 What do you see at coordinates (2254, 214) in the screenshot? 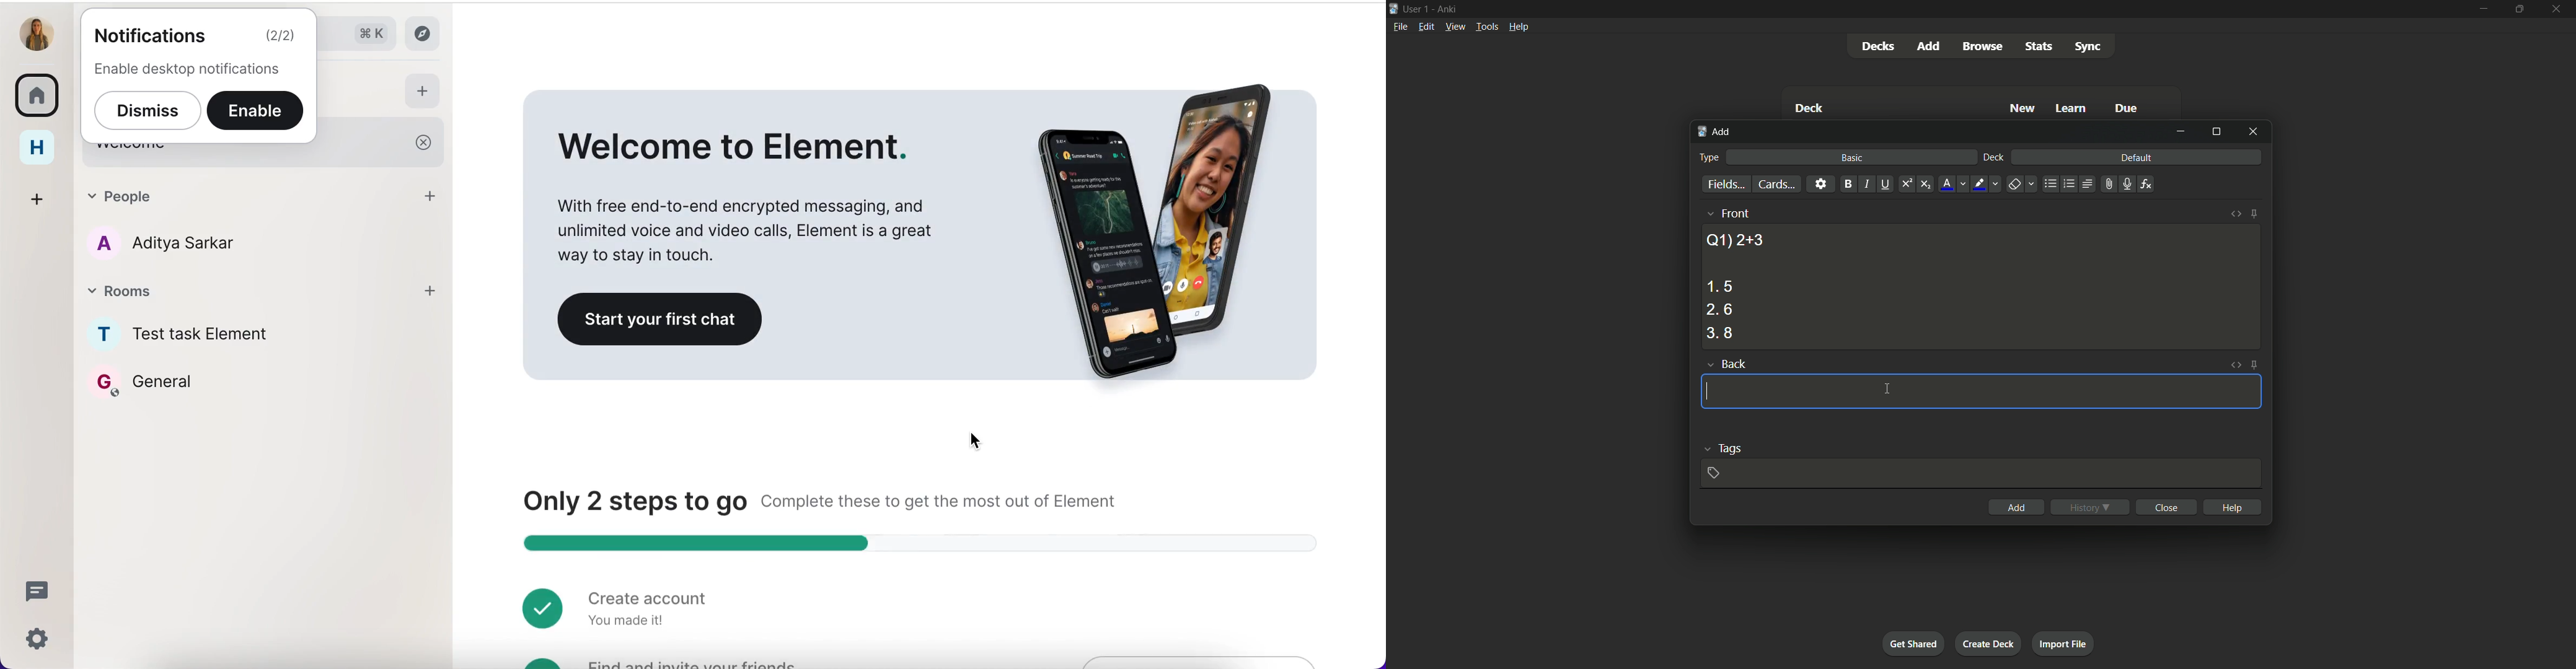
I see `toggle sticky` at bounding box center [2254, 214].